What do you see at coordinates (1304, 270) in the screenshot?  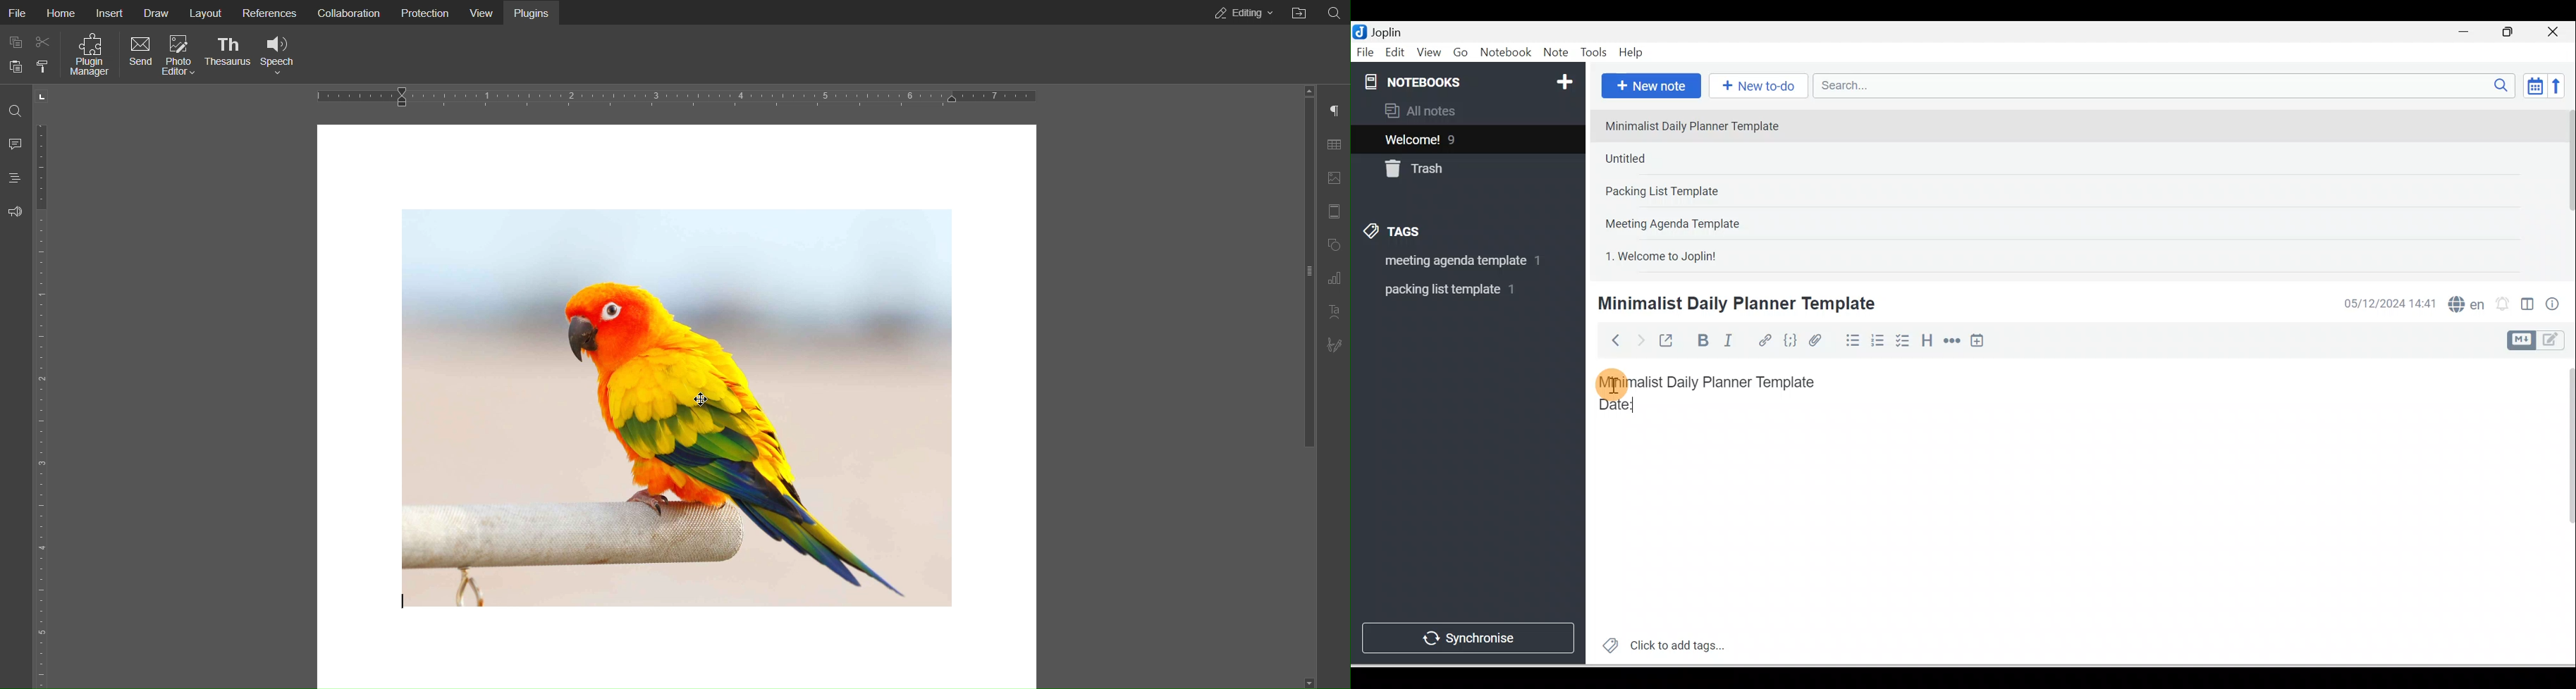 I see `slider` at bounding box center [1304, 270].